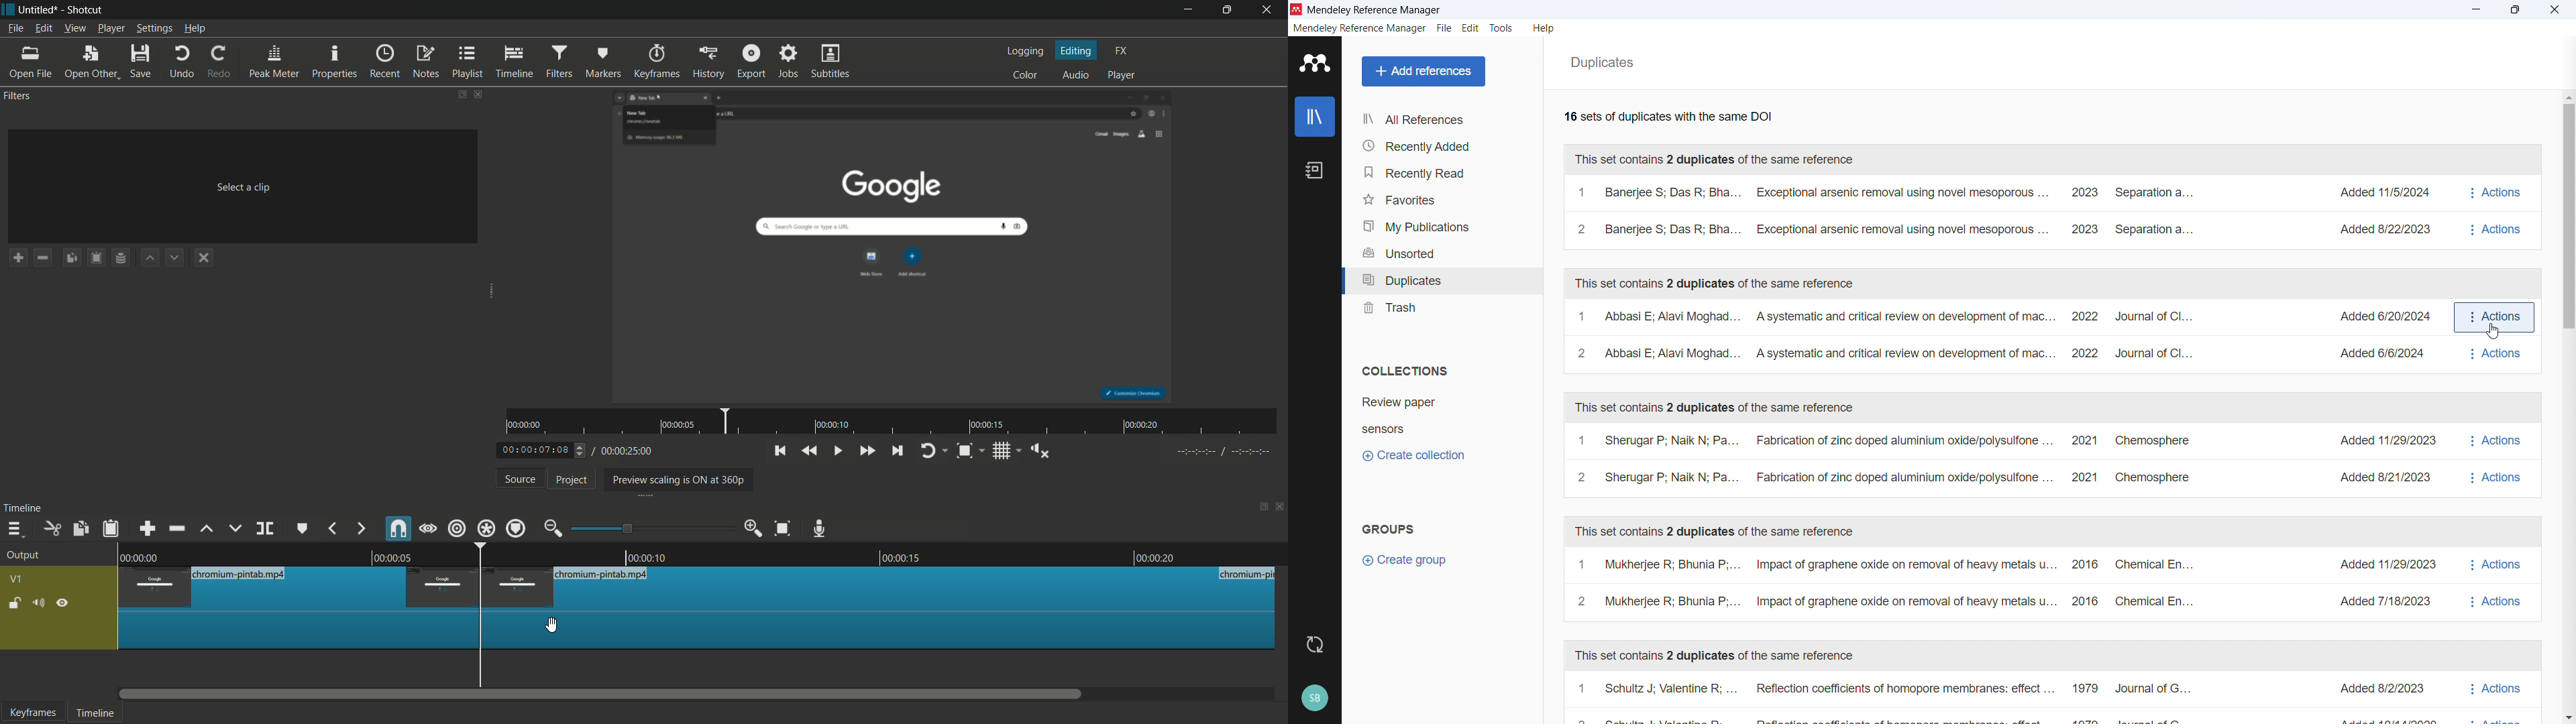 The width and height of the screenshot is (2576, 728). I want to click on move filter down, so click(174, 257).